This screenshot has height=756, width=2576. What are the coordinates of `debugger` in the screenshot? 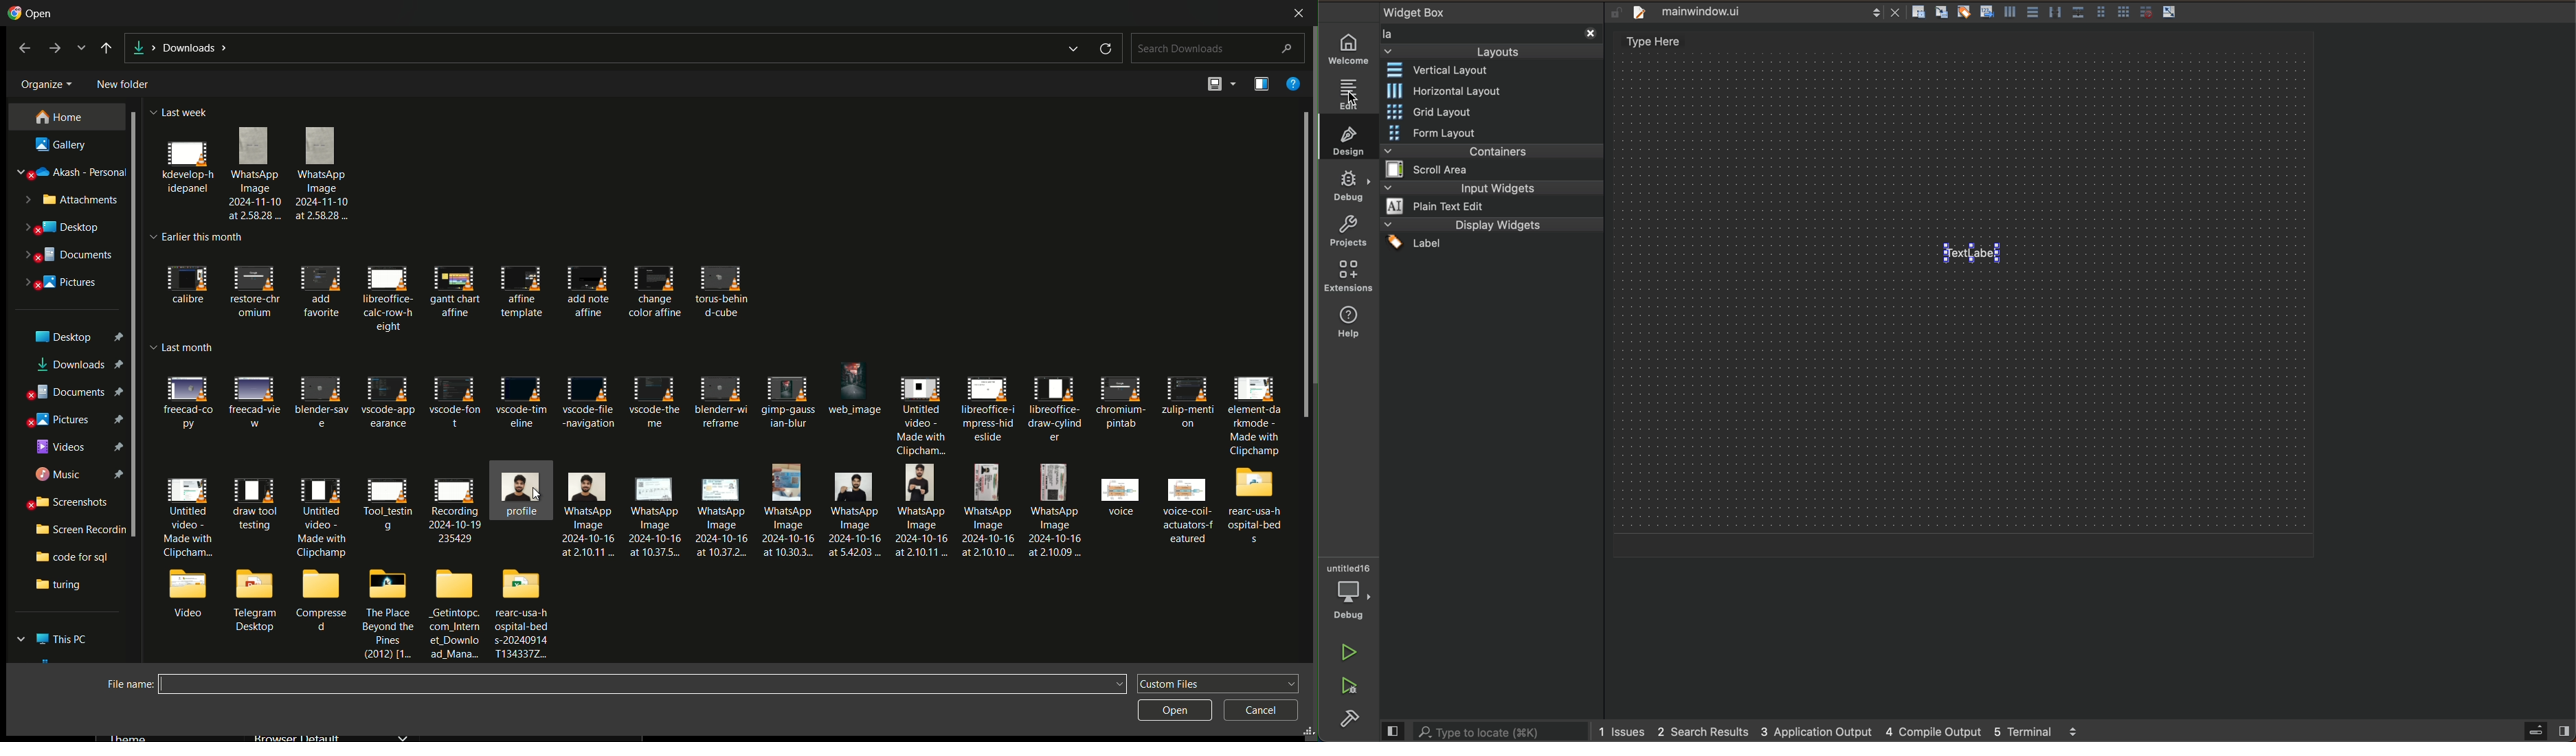 It's located at (1350, 592).